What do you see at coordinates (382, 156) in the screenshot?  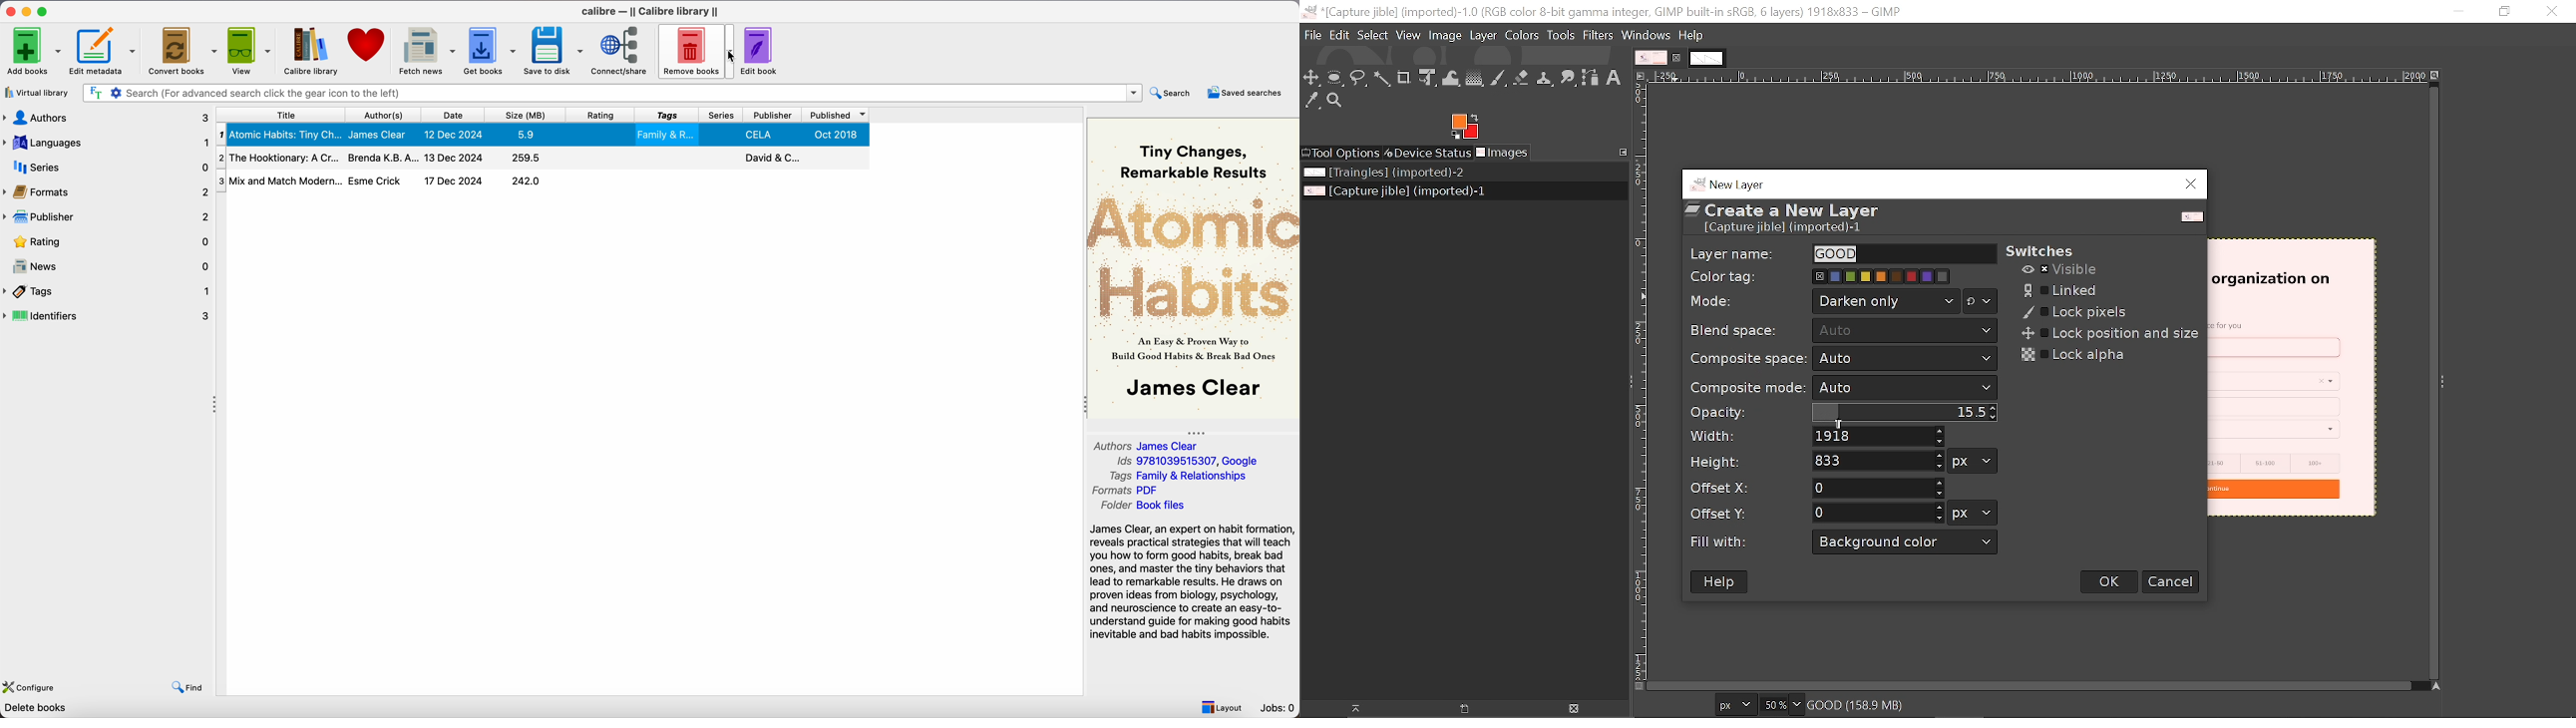 I see `Brenda K.B.A...` at bounding box center [382, 156].